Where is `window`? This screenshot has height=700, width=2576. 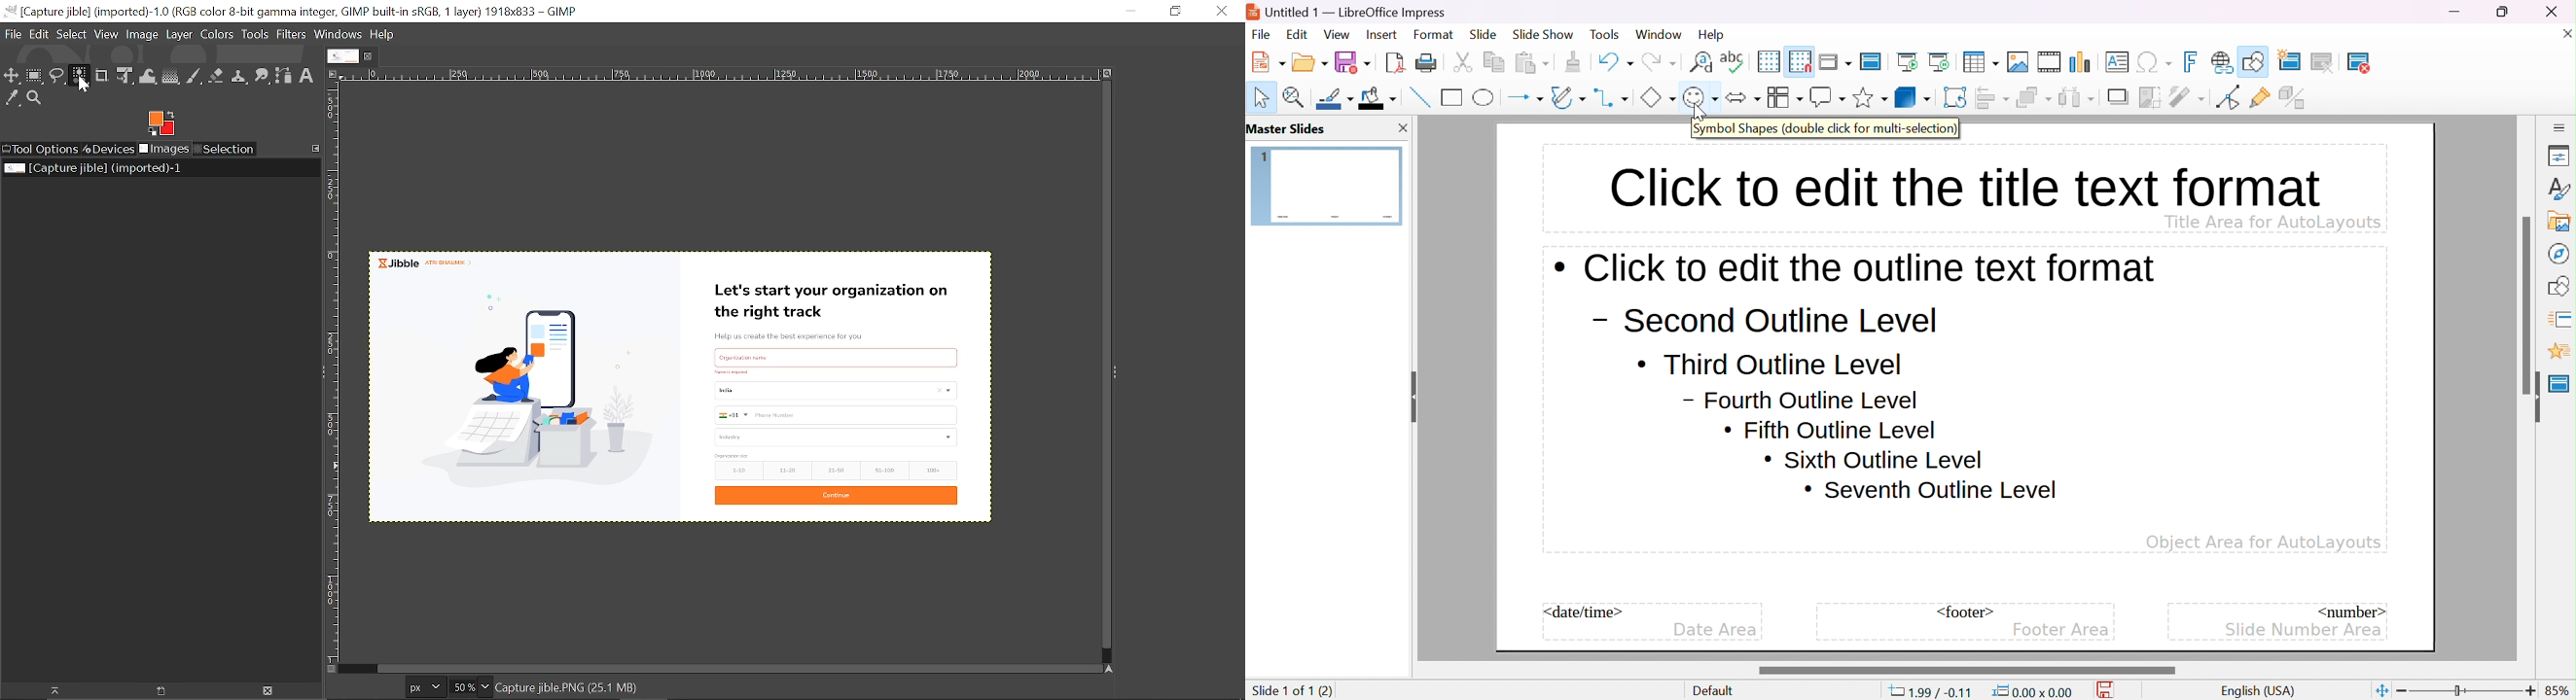
window is located at coordinates (1658, 34).